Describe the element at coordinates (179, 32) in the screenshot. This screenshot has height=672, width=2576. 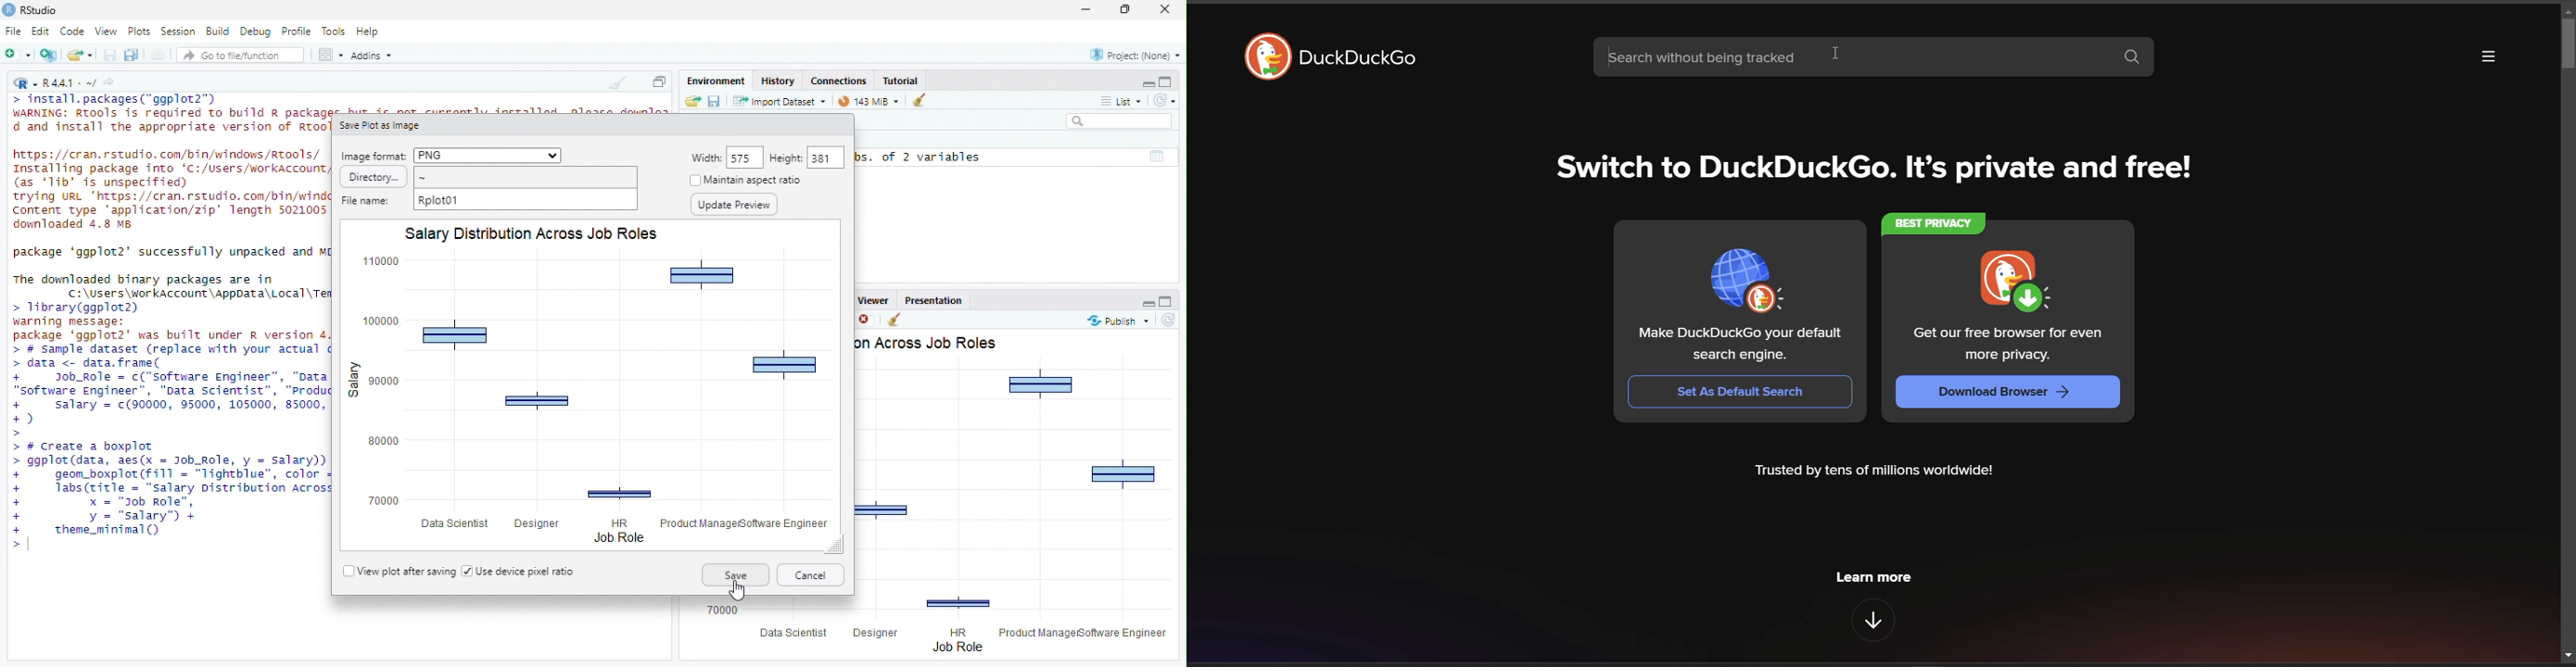
I see `Session` at that location.